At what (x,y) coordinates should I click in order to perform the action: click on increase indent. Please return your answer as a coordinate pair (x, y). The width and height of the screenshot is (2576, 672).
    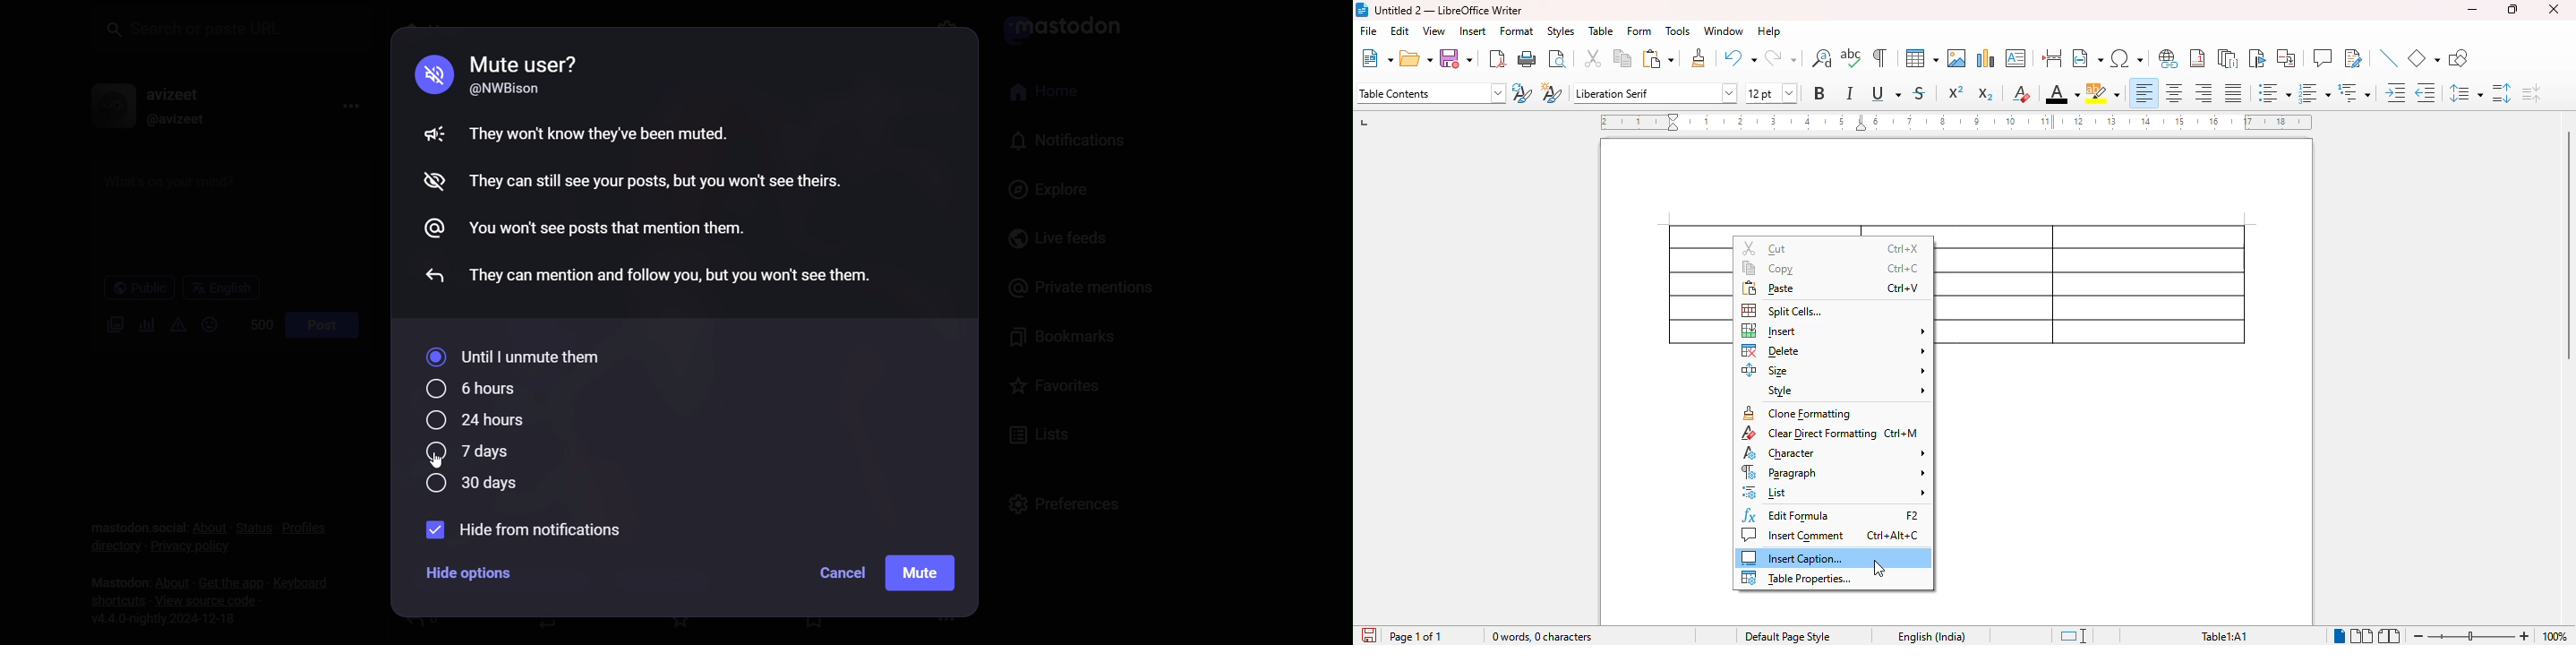
    Looking at the image, I should click on (2395, 92).